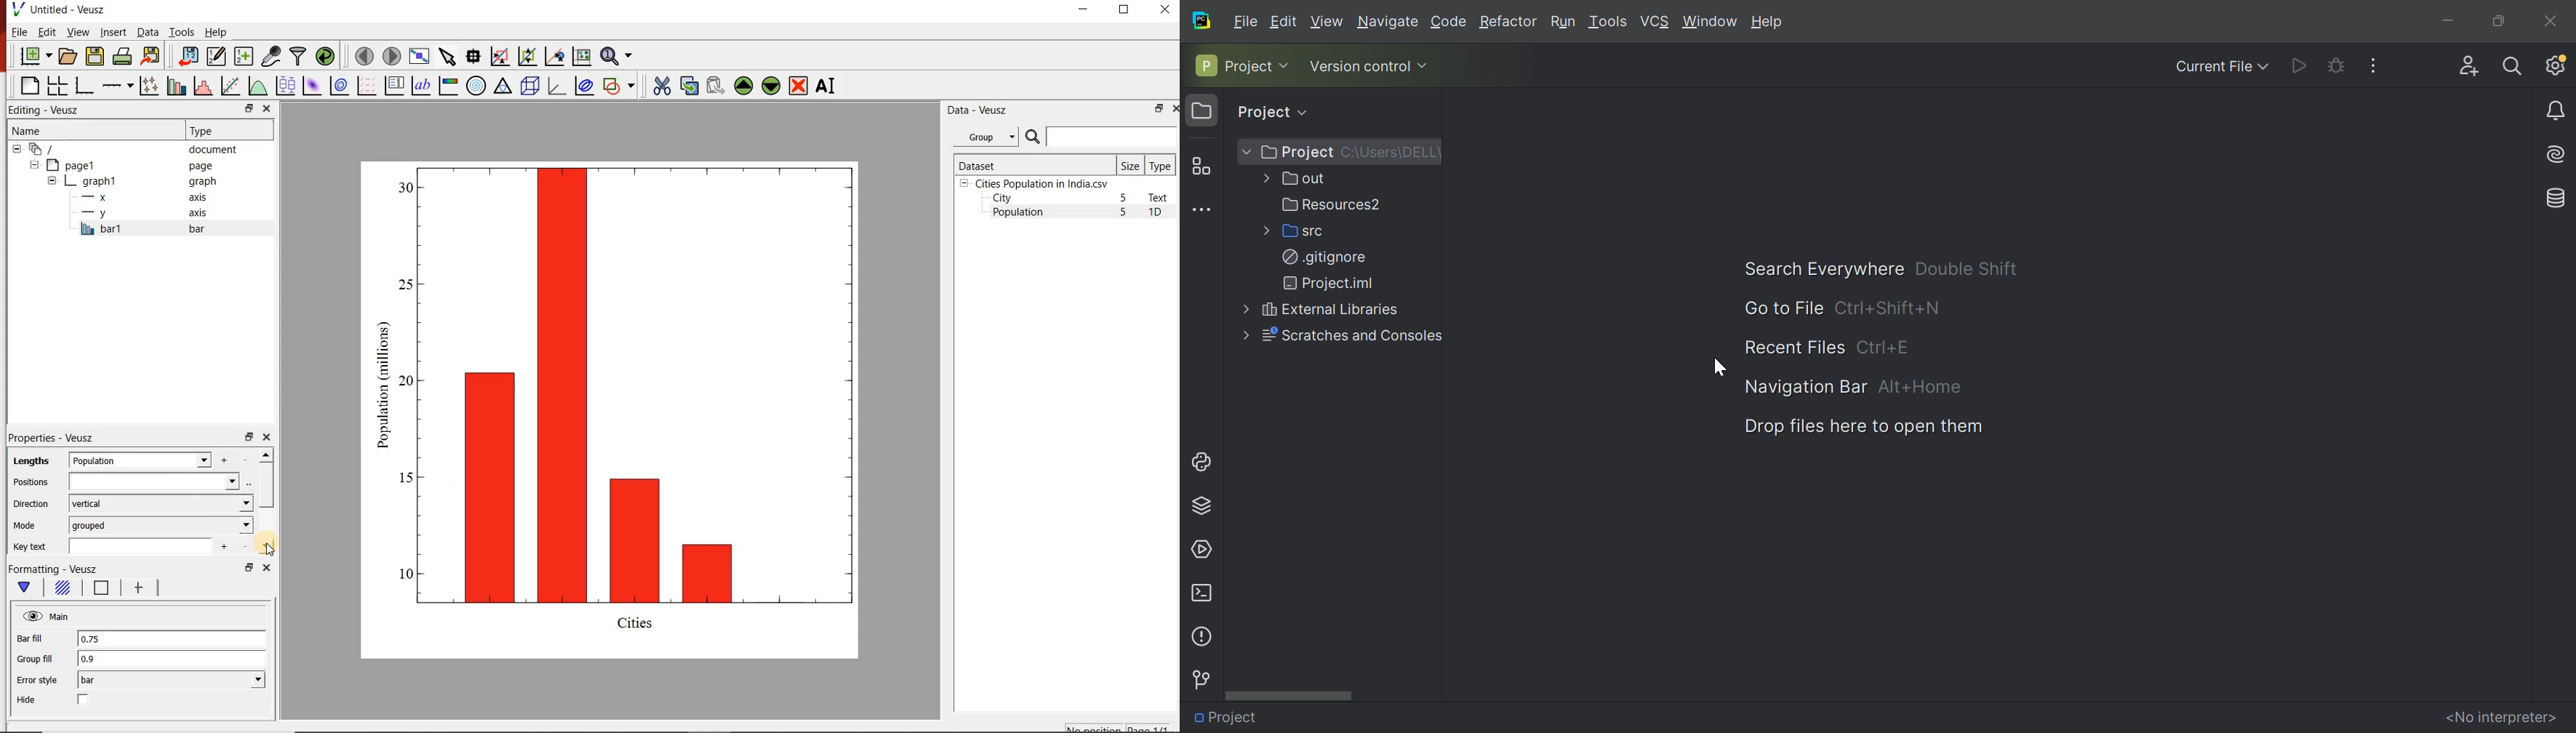 Image resolution: width=2576 pixels, height=756 pixels. I want to click on src, so click(1300, 231).